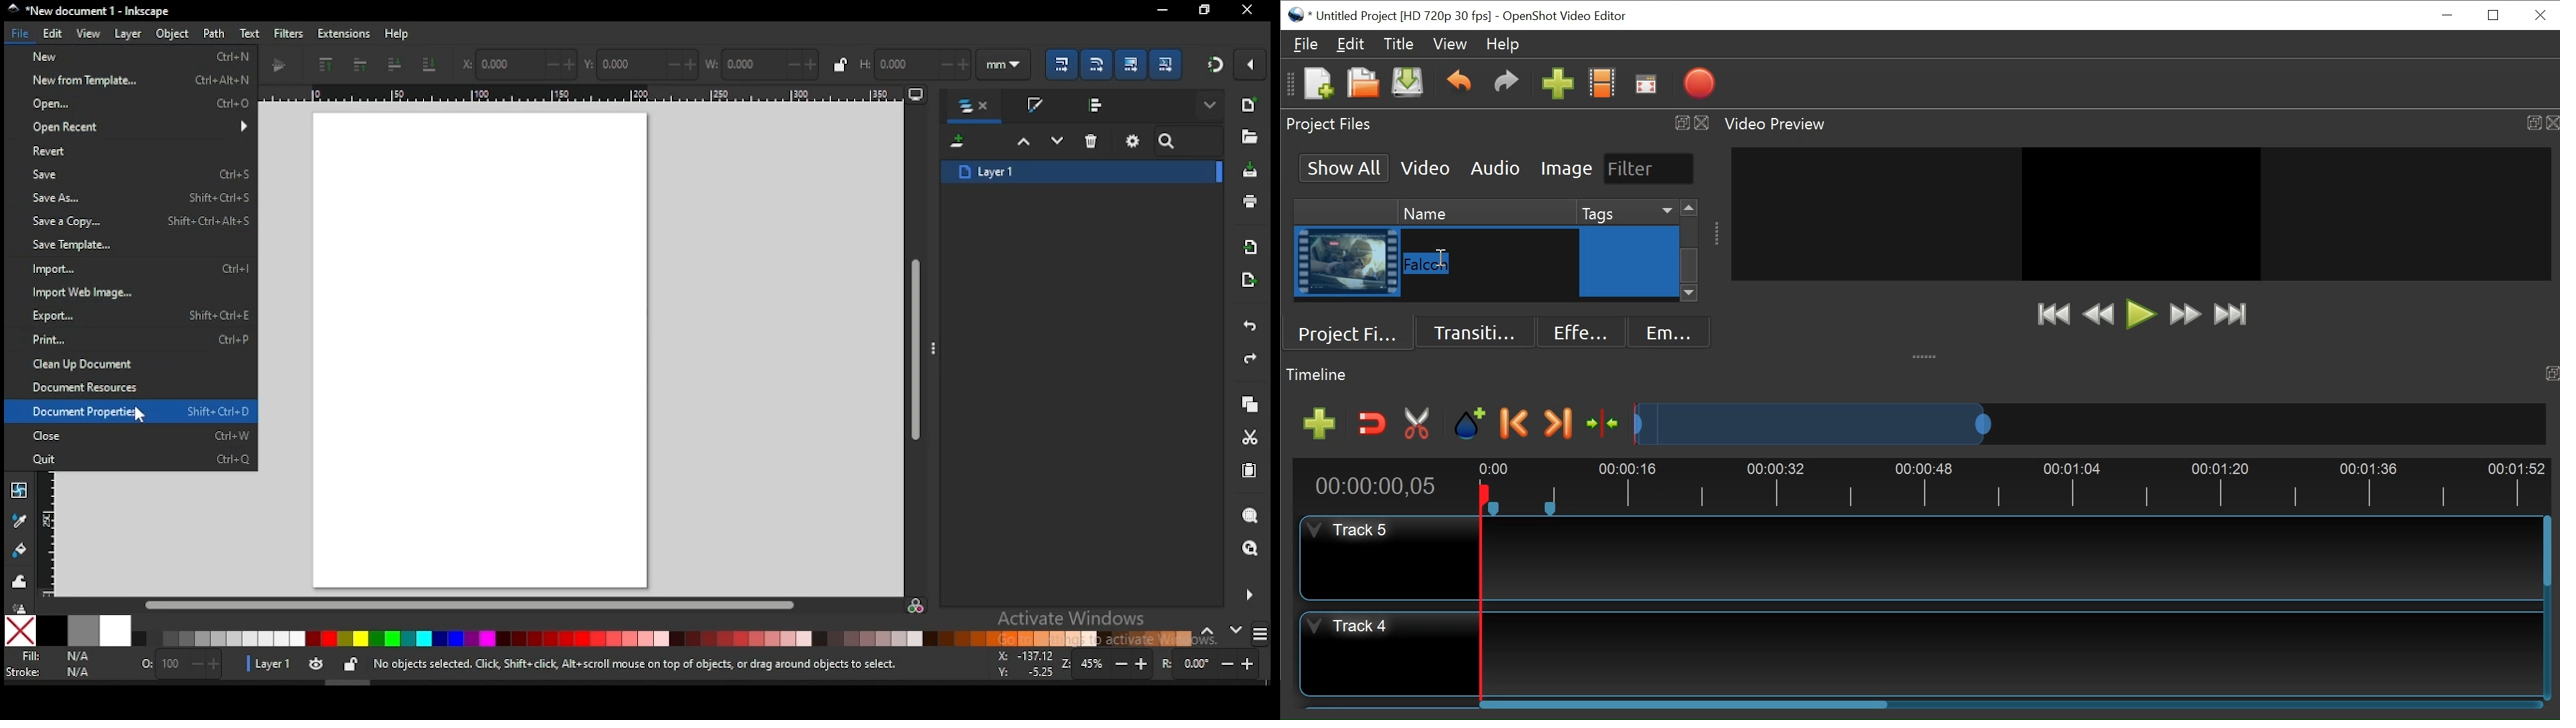 This screenshot has width=2576, height=728. I want to click on vertical coordinates of selection, so click(643, 65).